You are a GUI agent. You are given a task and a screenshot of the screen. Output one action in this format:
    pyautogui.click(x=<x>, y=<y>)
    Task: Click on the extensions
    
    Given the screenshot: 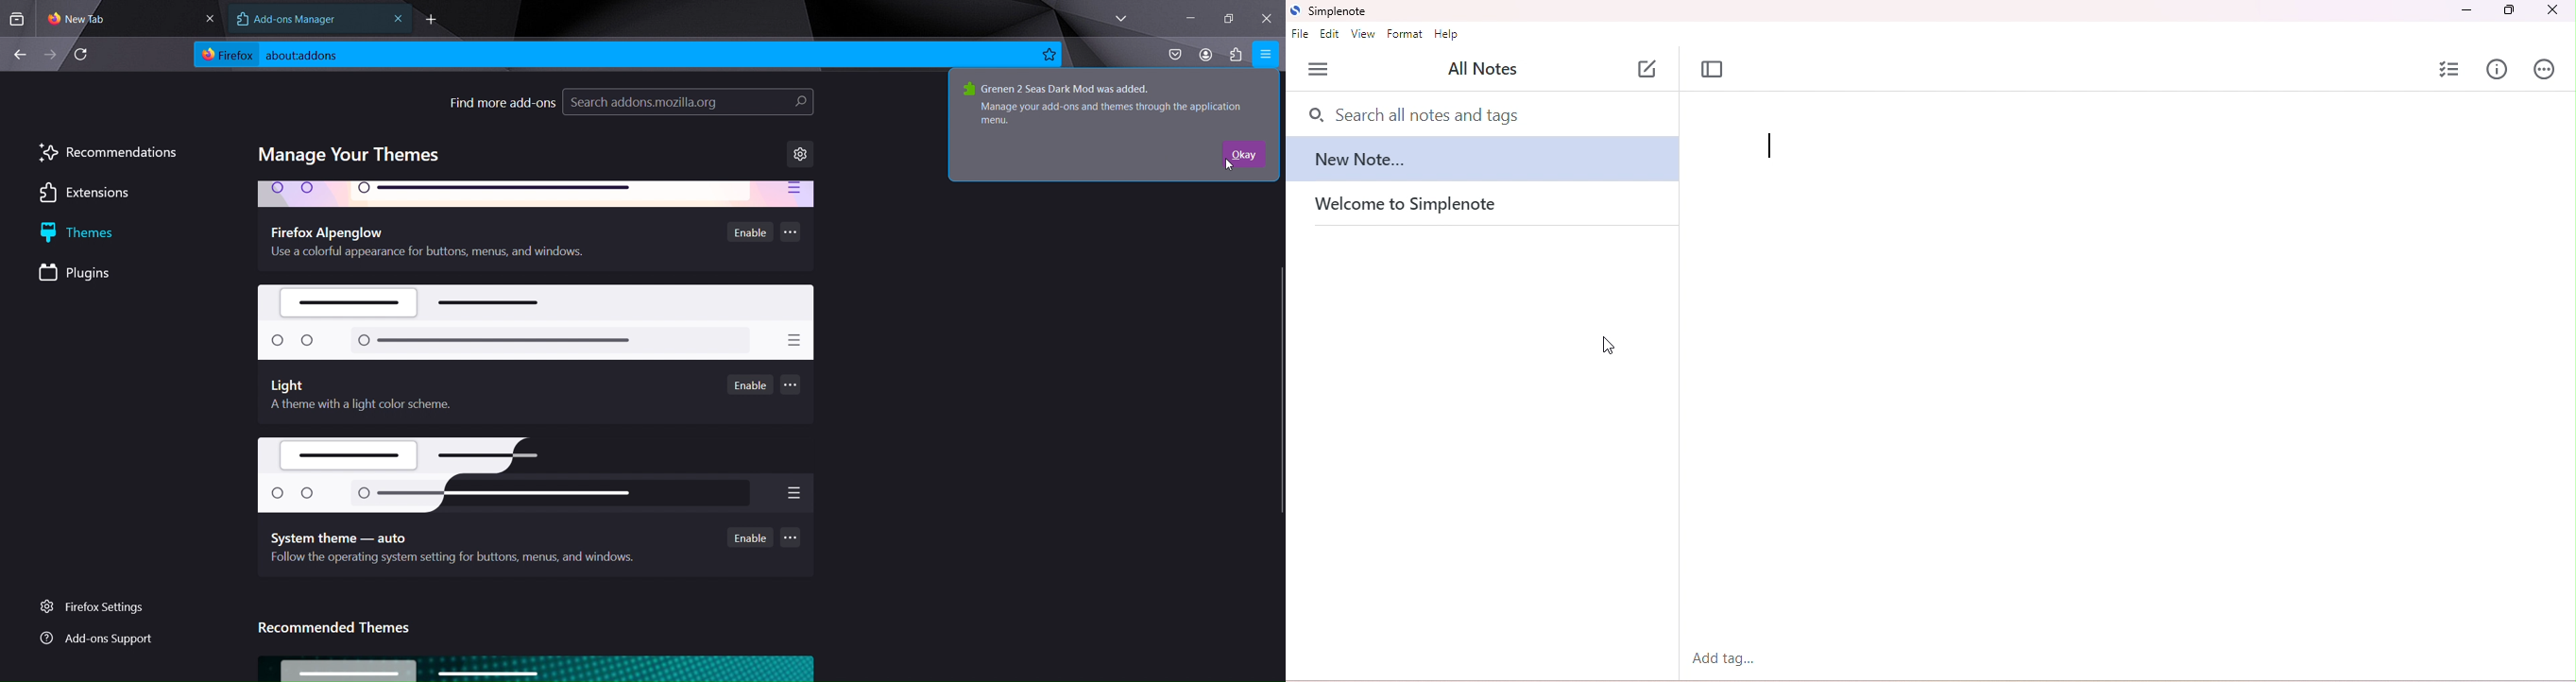 What is the action you would take?
    pyautogui.click(x=1235, y=54)
    